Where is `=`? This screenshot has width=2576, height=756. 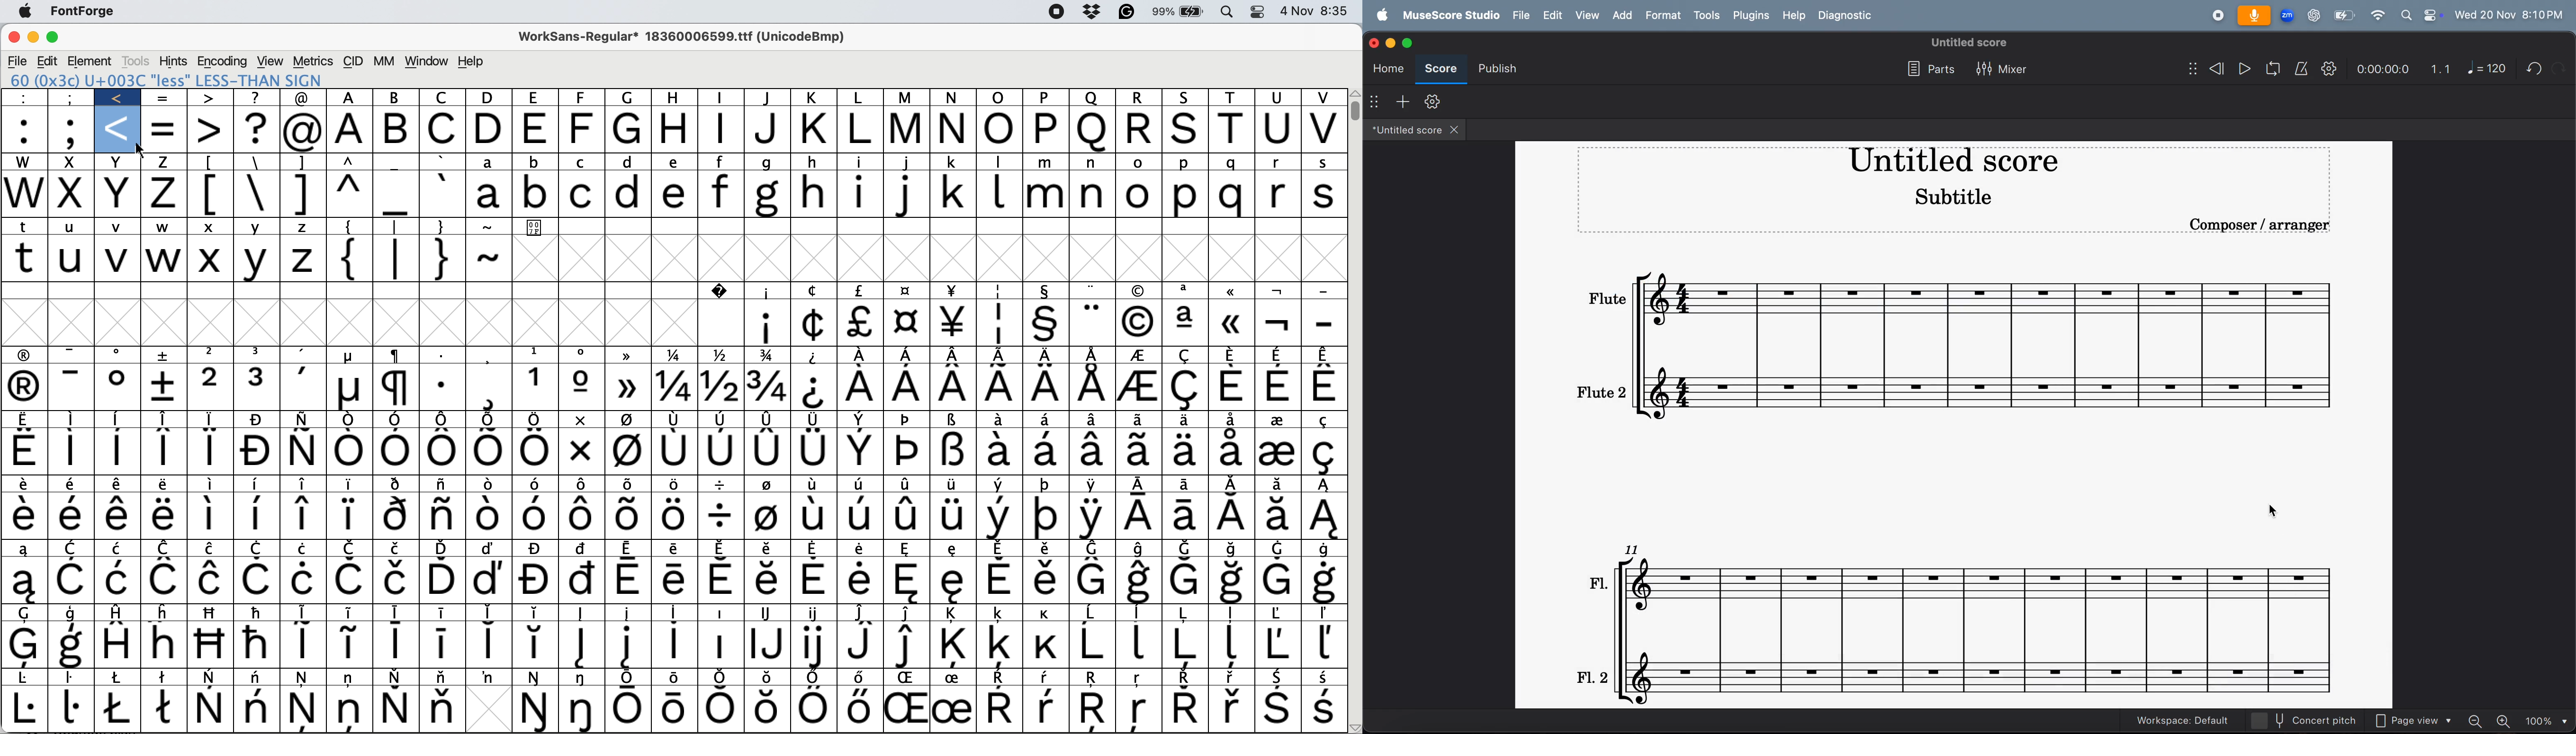
= is located at coordinates (164, 98).